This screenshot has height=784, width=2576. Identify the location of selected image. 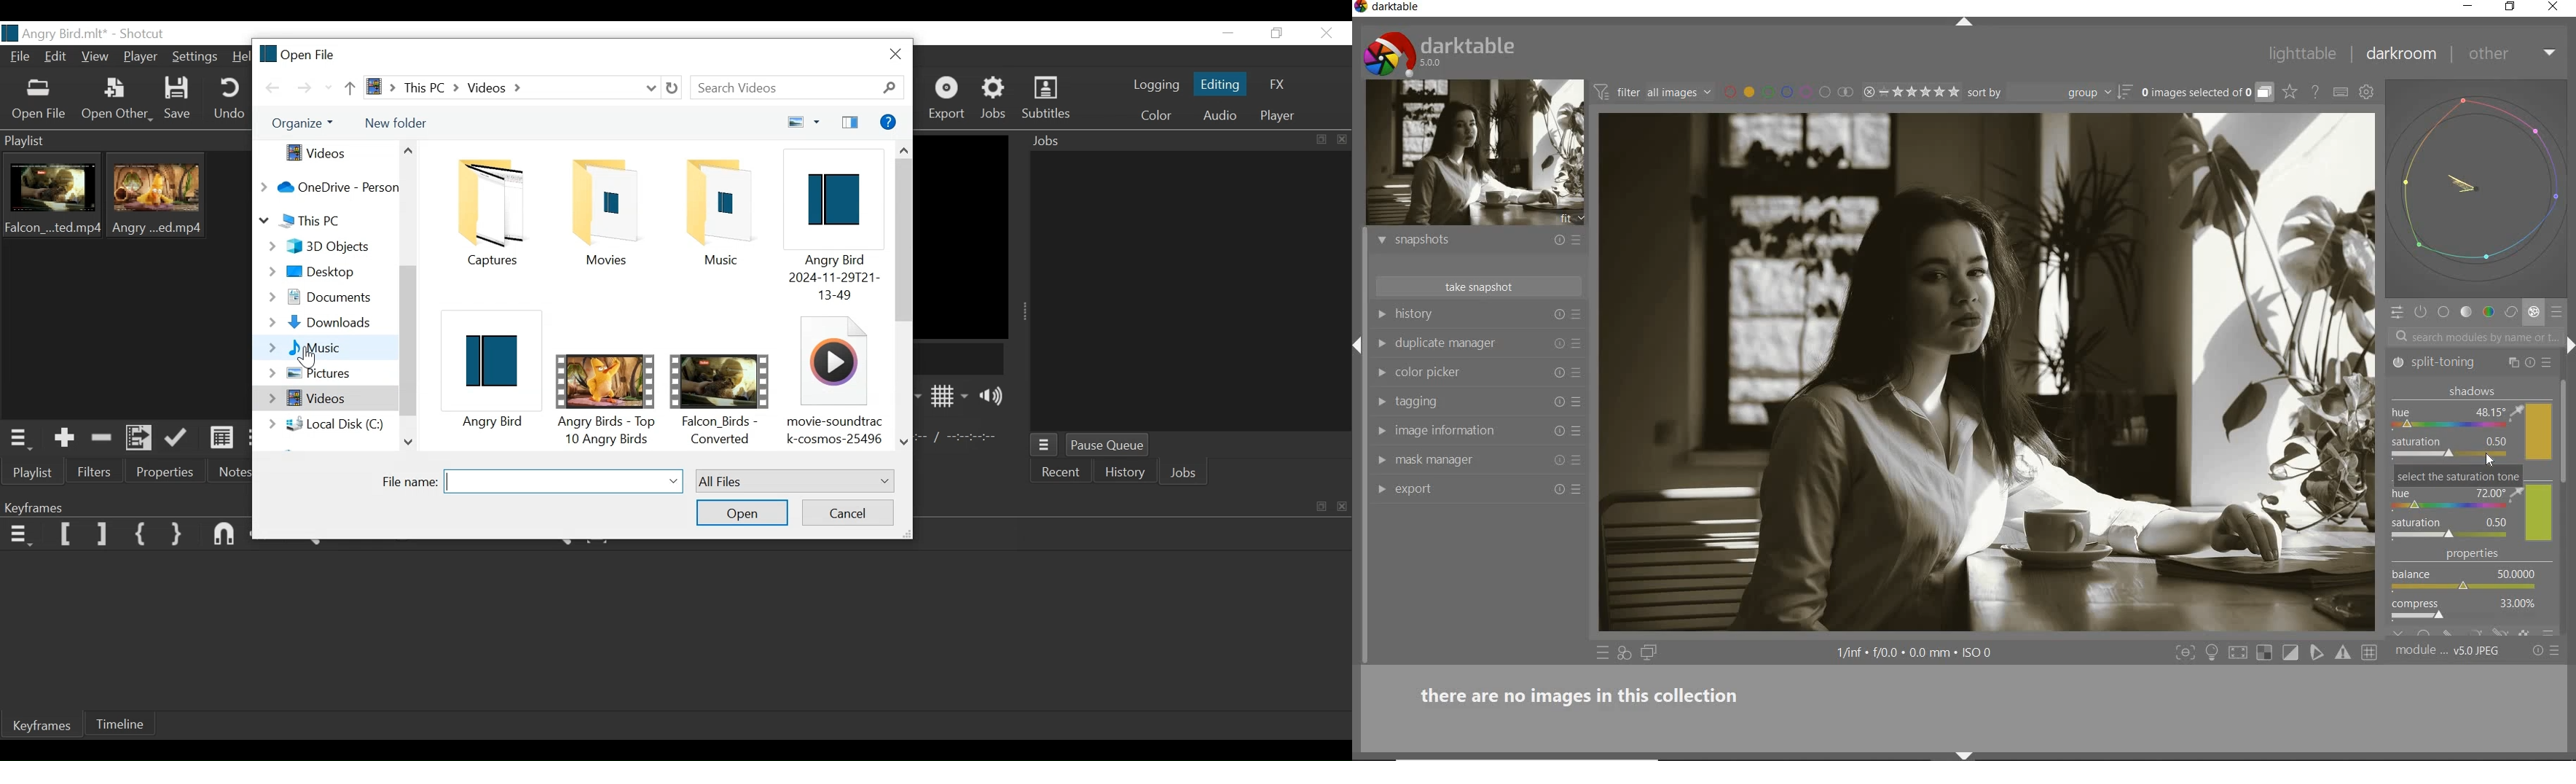
(1987, 376).